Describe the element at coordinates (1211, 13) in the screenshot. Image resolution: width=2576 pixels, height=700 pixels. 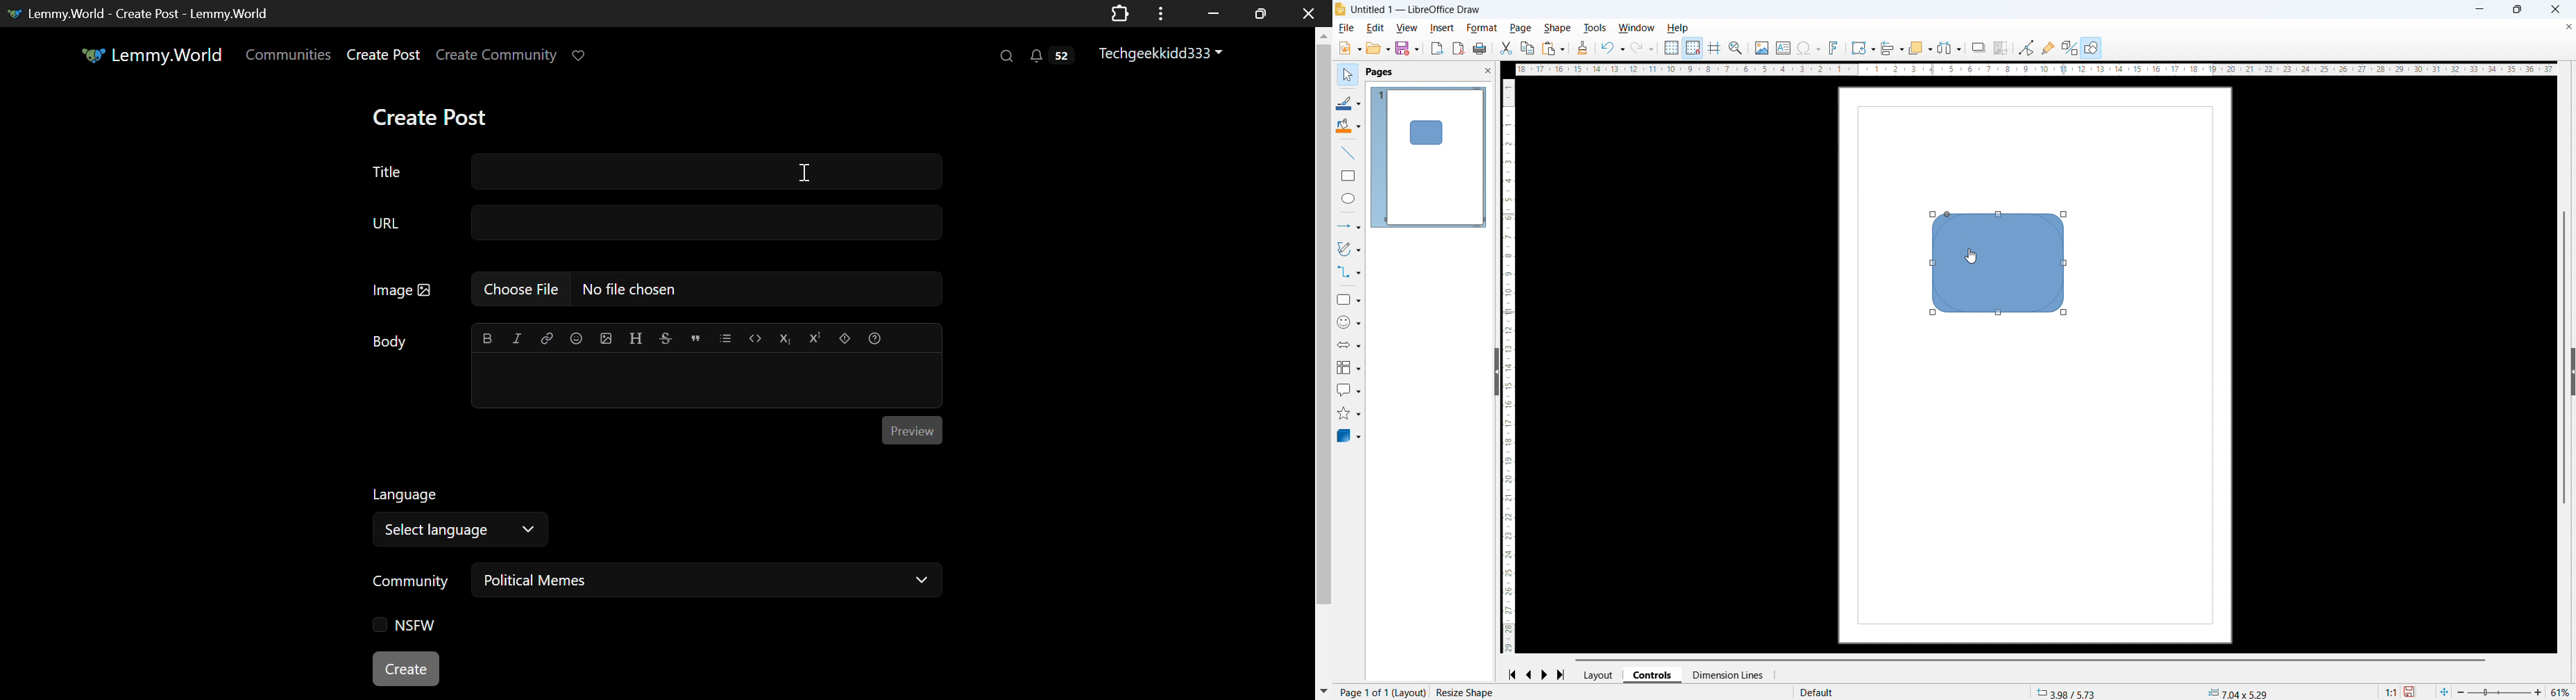
I see `Restore Down` at that location.